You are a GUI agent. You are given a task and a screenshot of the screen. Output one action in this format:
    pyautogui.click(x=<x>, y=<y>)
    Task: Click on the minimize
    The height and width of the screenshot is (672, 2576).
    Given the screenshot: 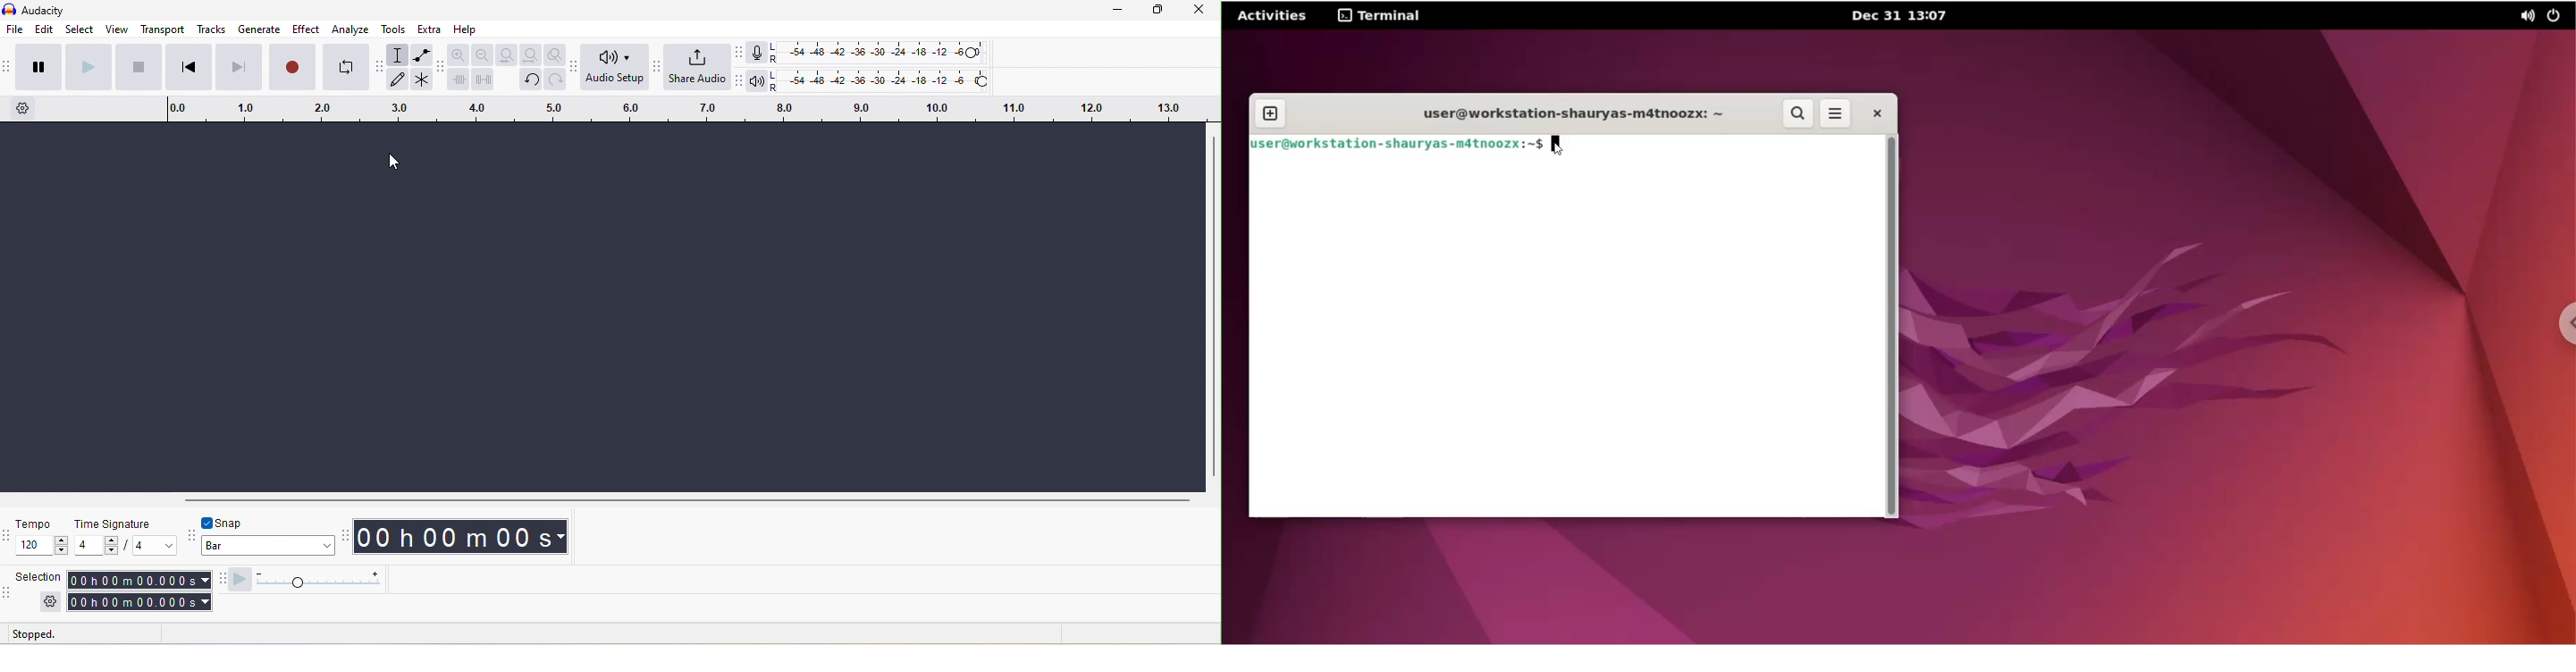 What is the action you would take?
    pyautogui.click(x=1119, y=12)
    